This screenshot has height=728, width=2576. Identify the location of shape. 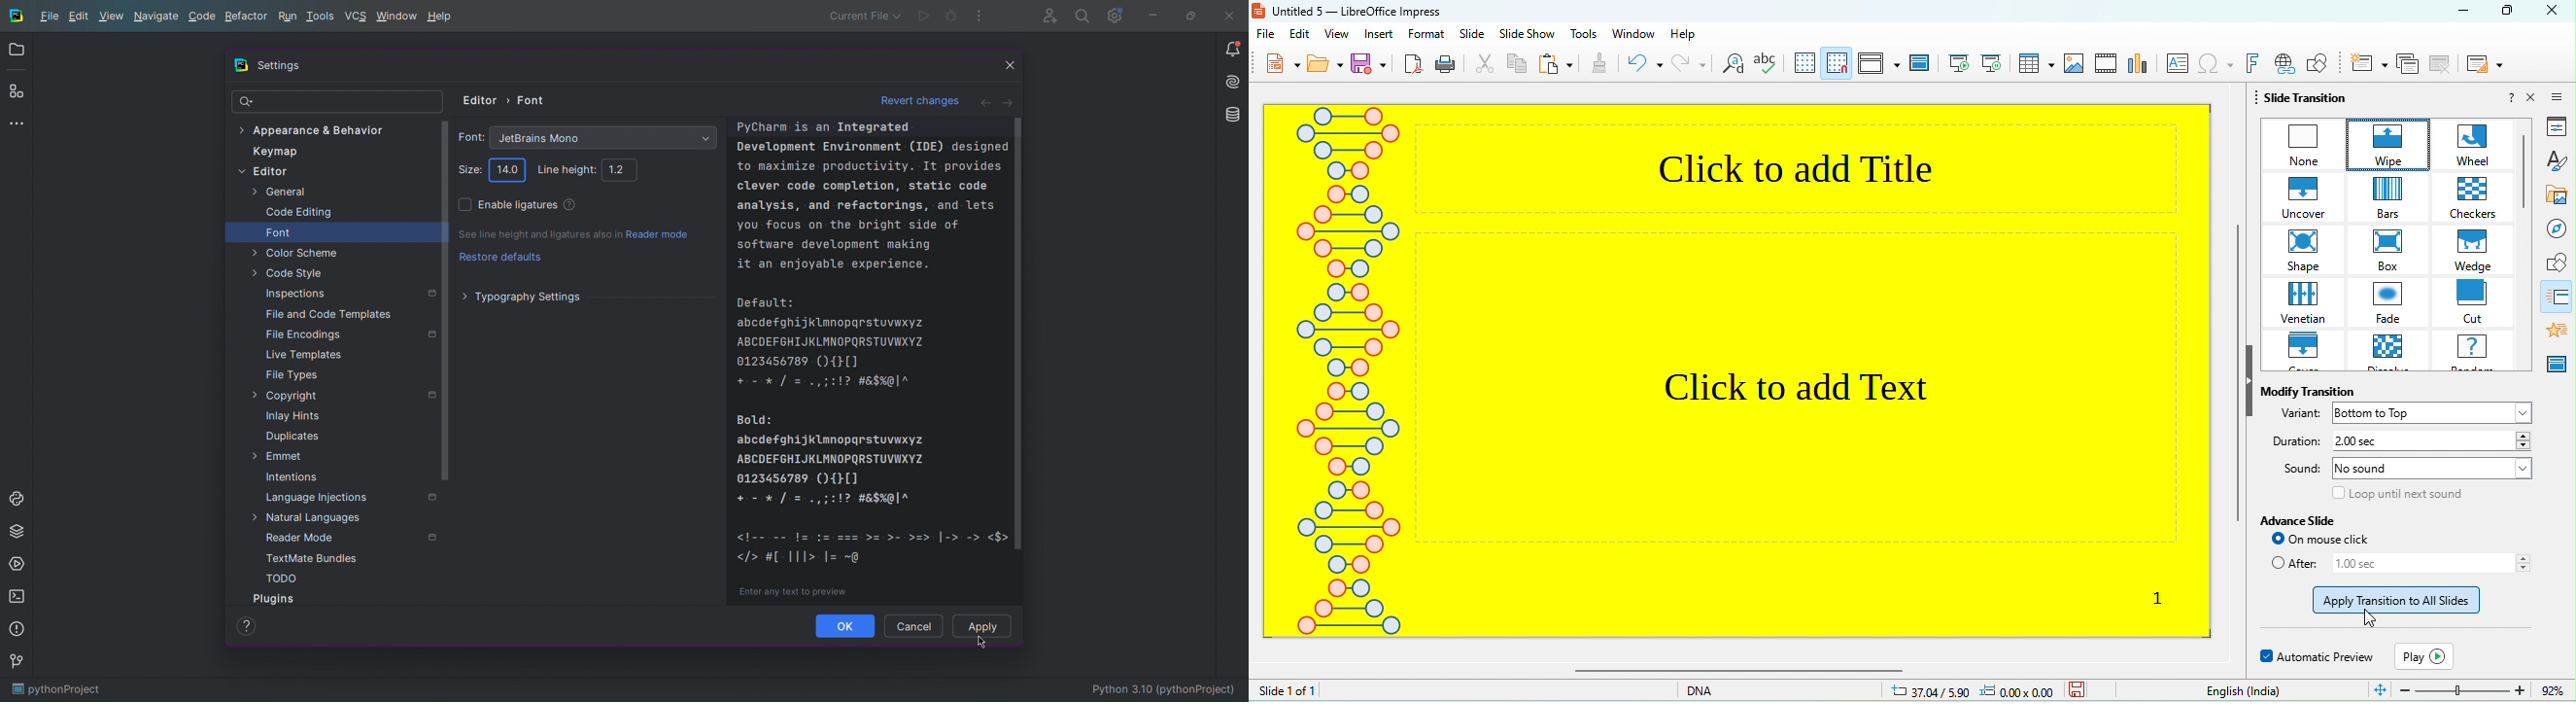
(2302, 250).